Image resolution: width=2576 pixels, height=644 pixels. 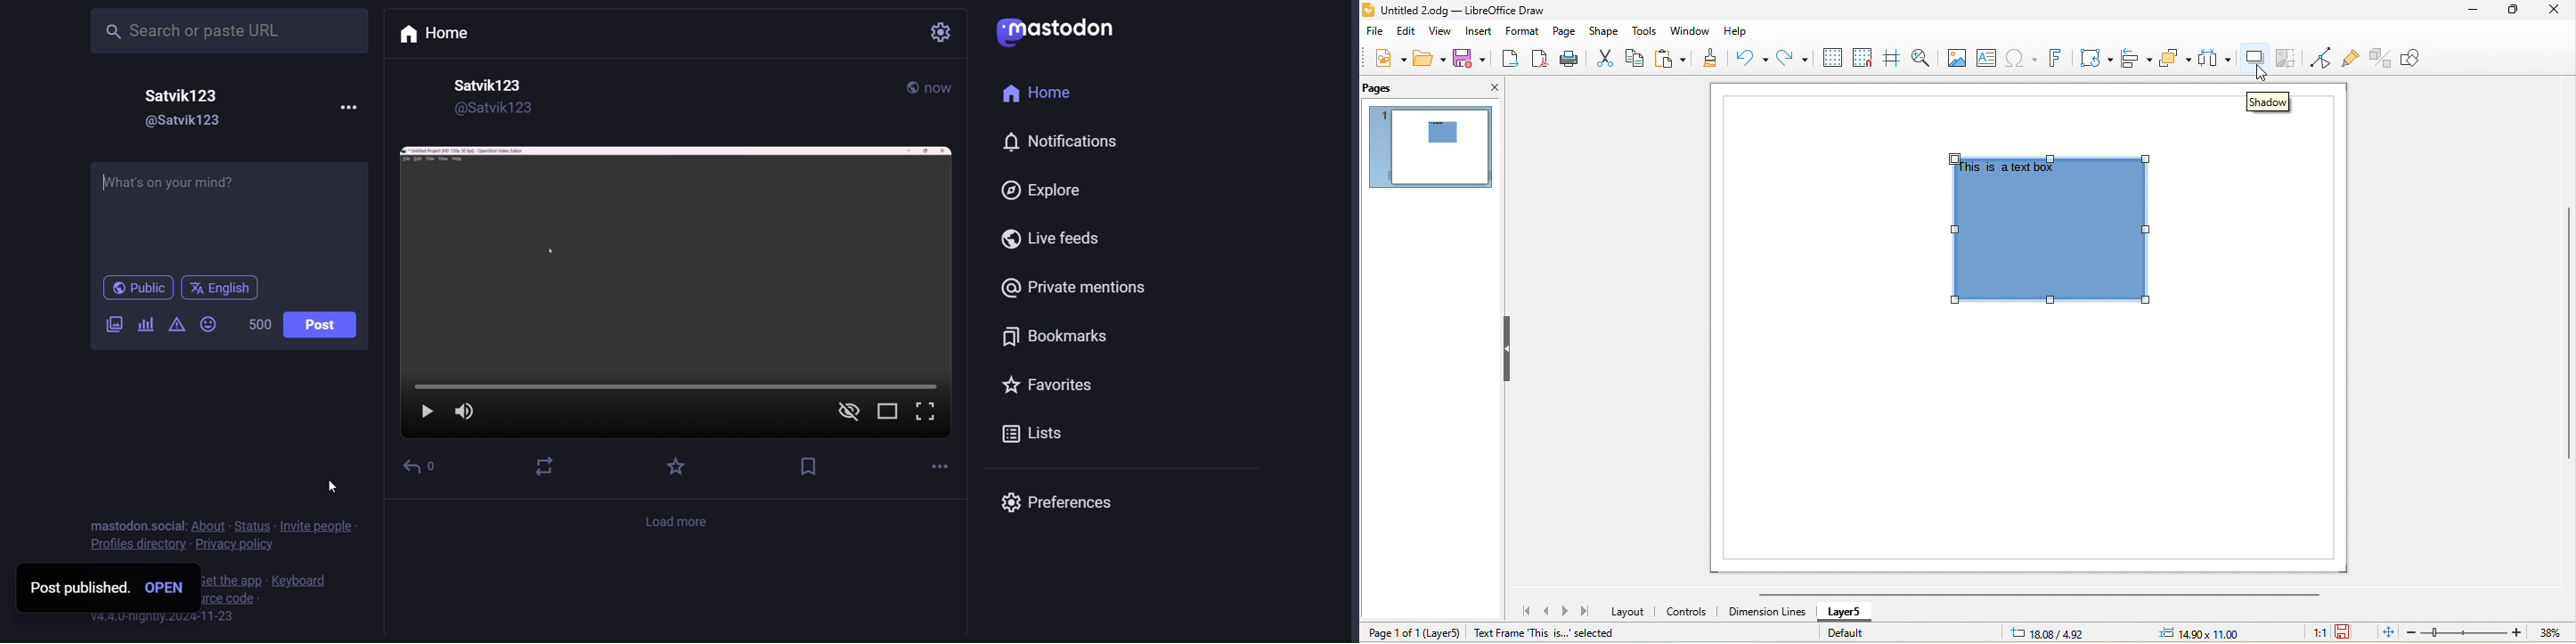 I want to click on image, so click(x=1961, y=57).